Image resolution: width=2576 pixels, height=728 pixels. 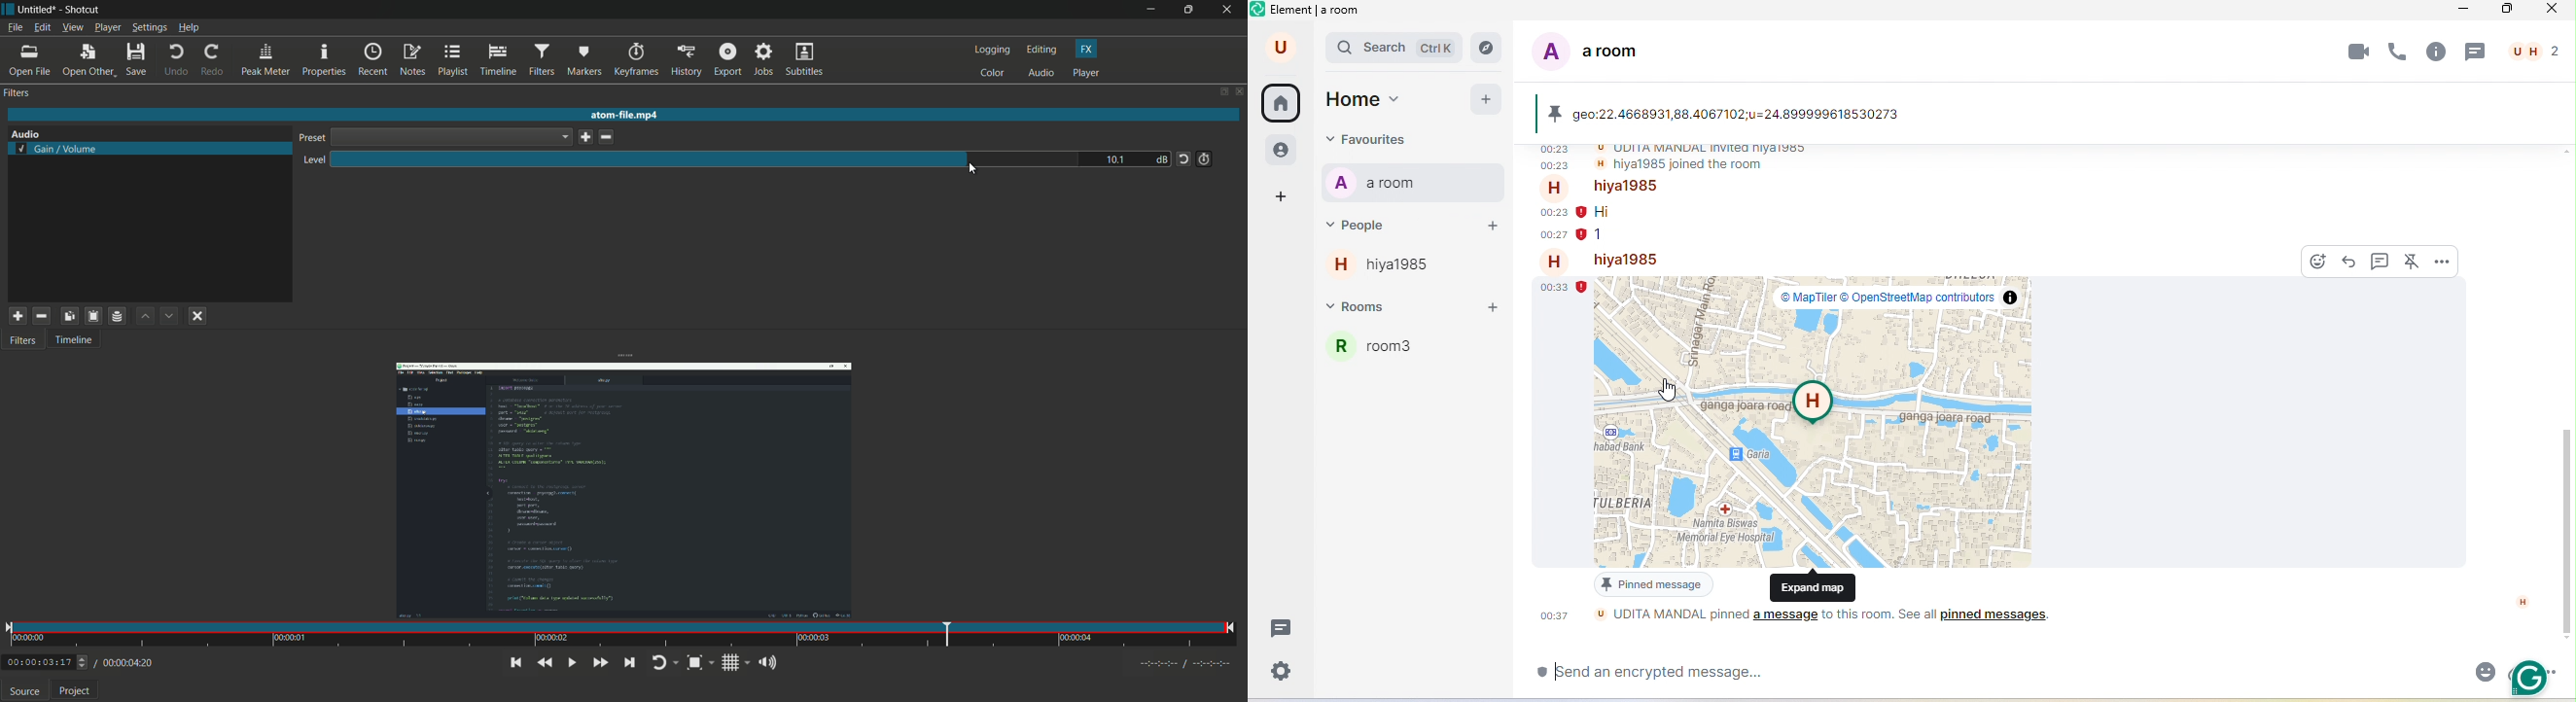 What do you see at coordinates (497, 60) in the screenshot?
I see `timeline` at bounding box center [497, 60].